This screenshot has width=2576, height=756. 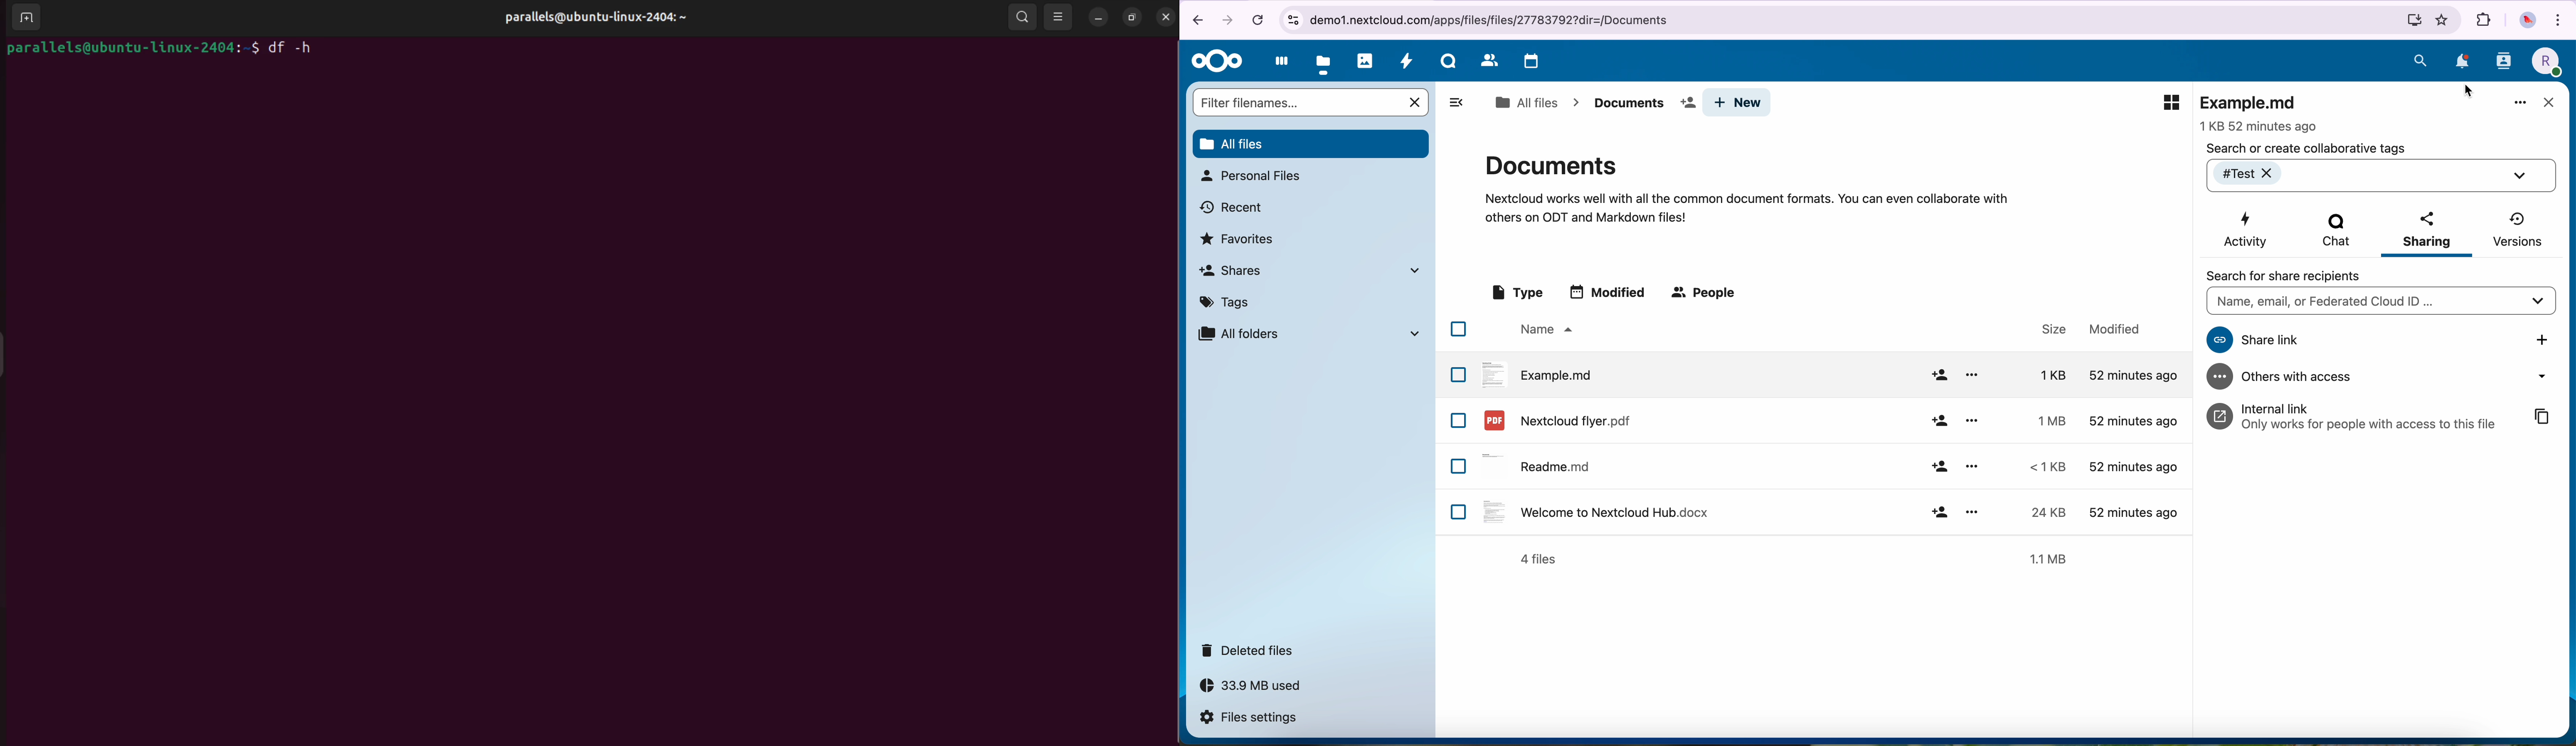 I want to click on cancel, so click(x=1416, y=102).